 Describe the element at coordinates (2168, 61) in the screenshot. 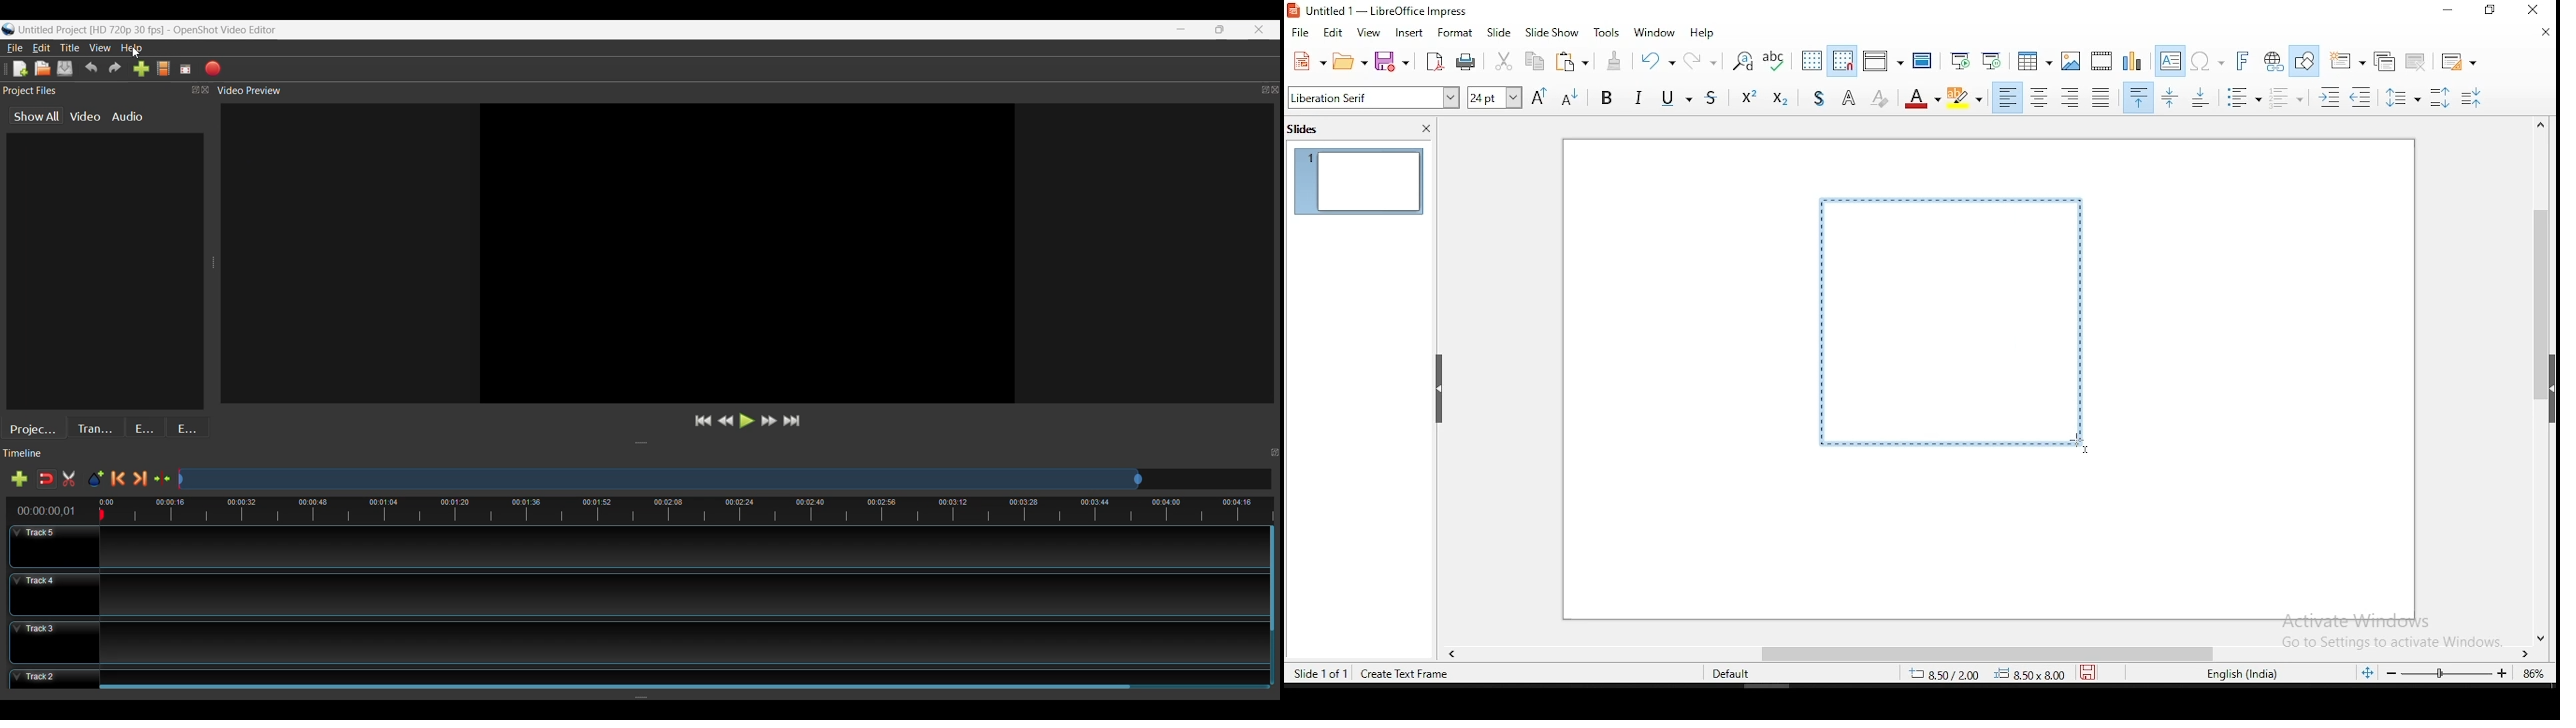

I see `text box` at that location.